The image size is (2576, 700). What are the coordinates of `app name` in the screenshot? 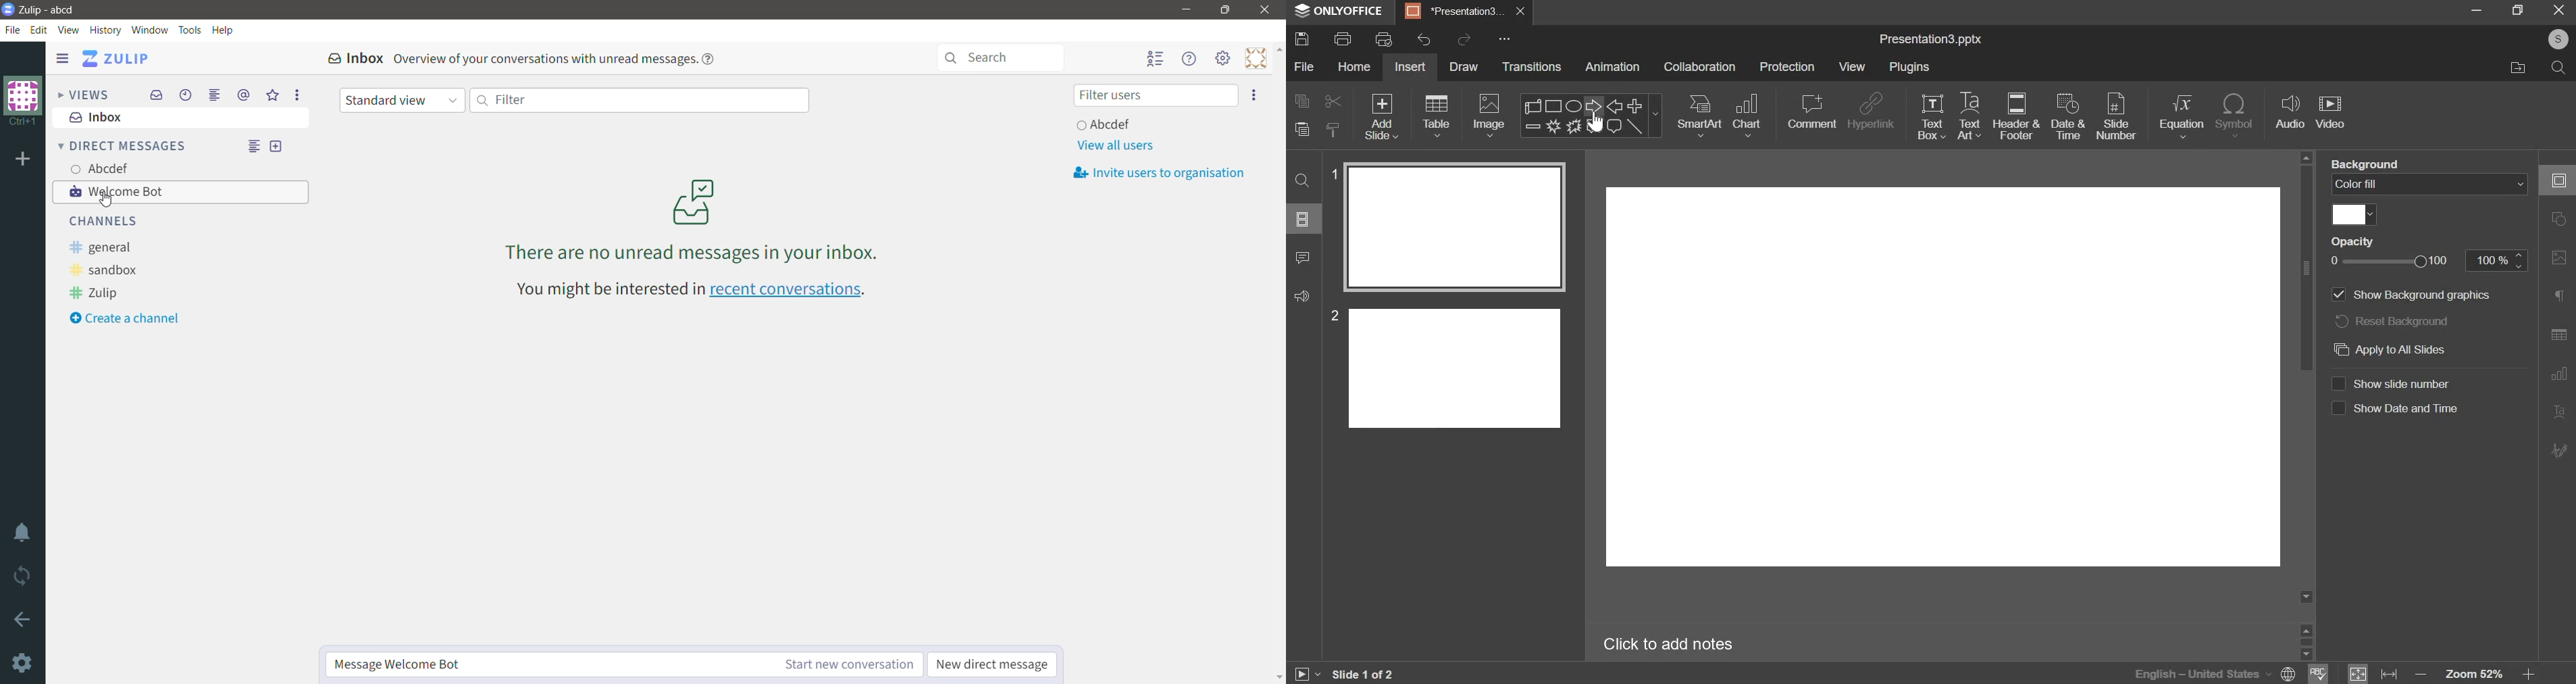 It's located at (1339, 14).